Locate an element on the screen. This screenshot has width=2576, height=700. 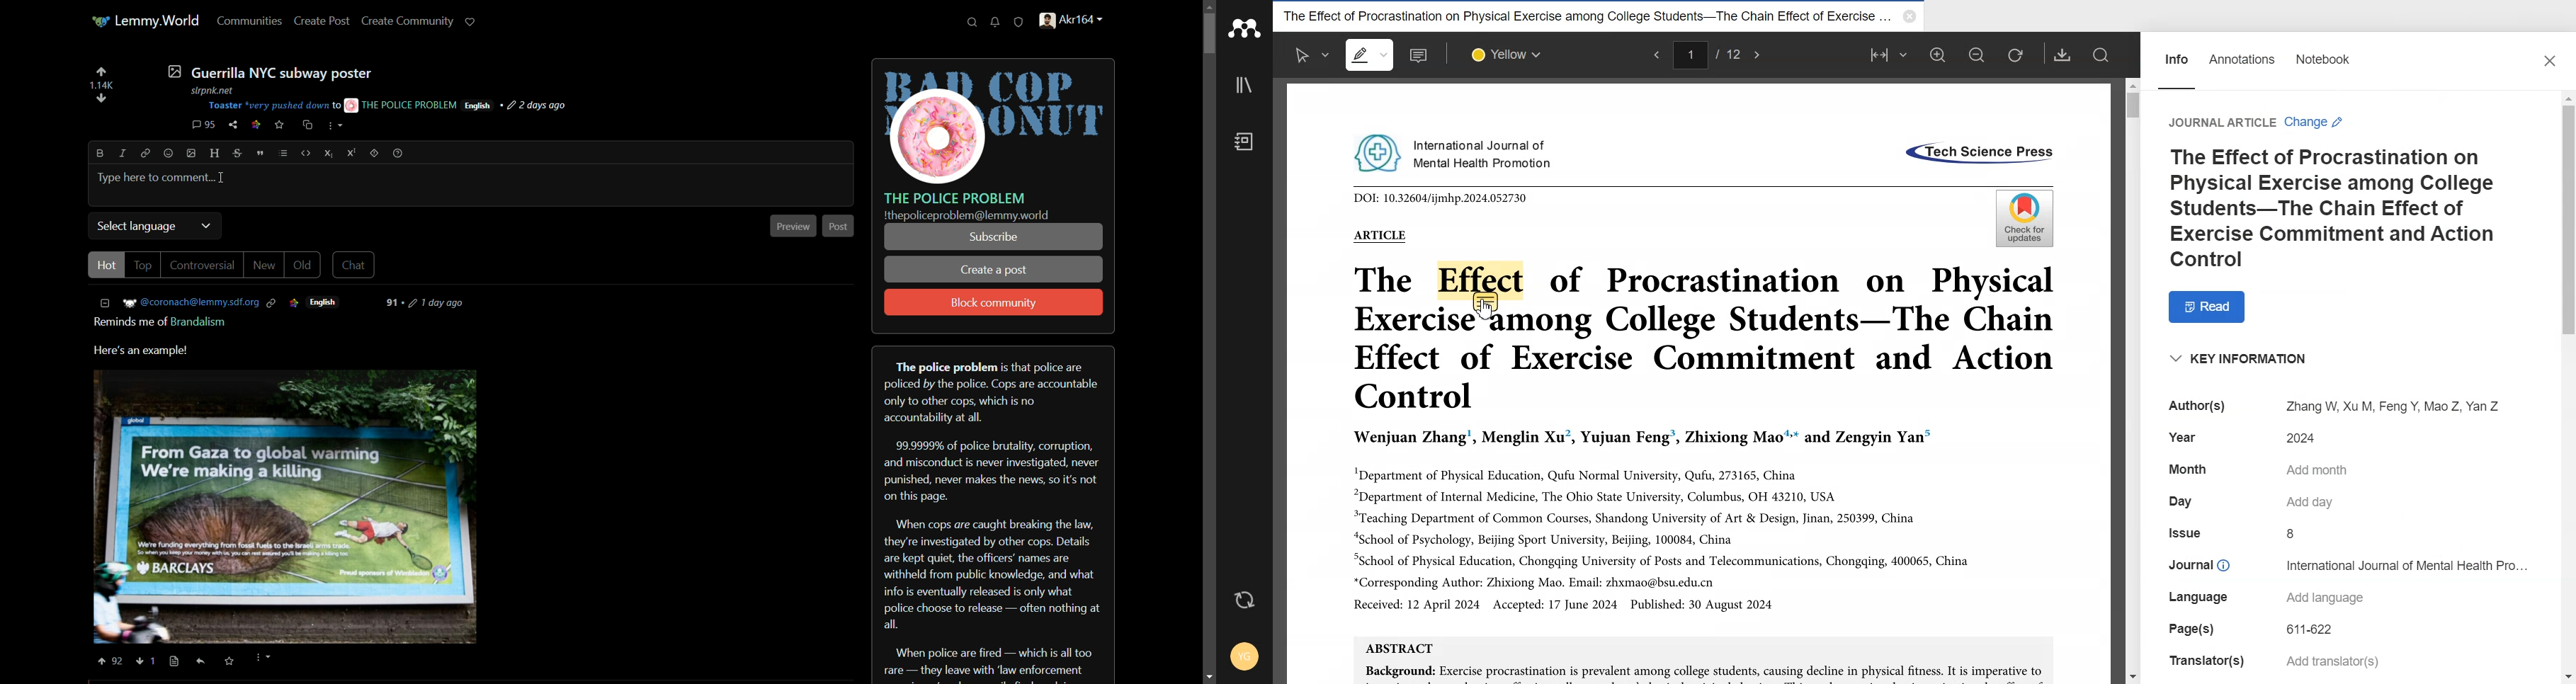
Close is located at coordinates (2553, 63).